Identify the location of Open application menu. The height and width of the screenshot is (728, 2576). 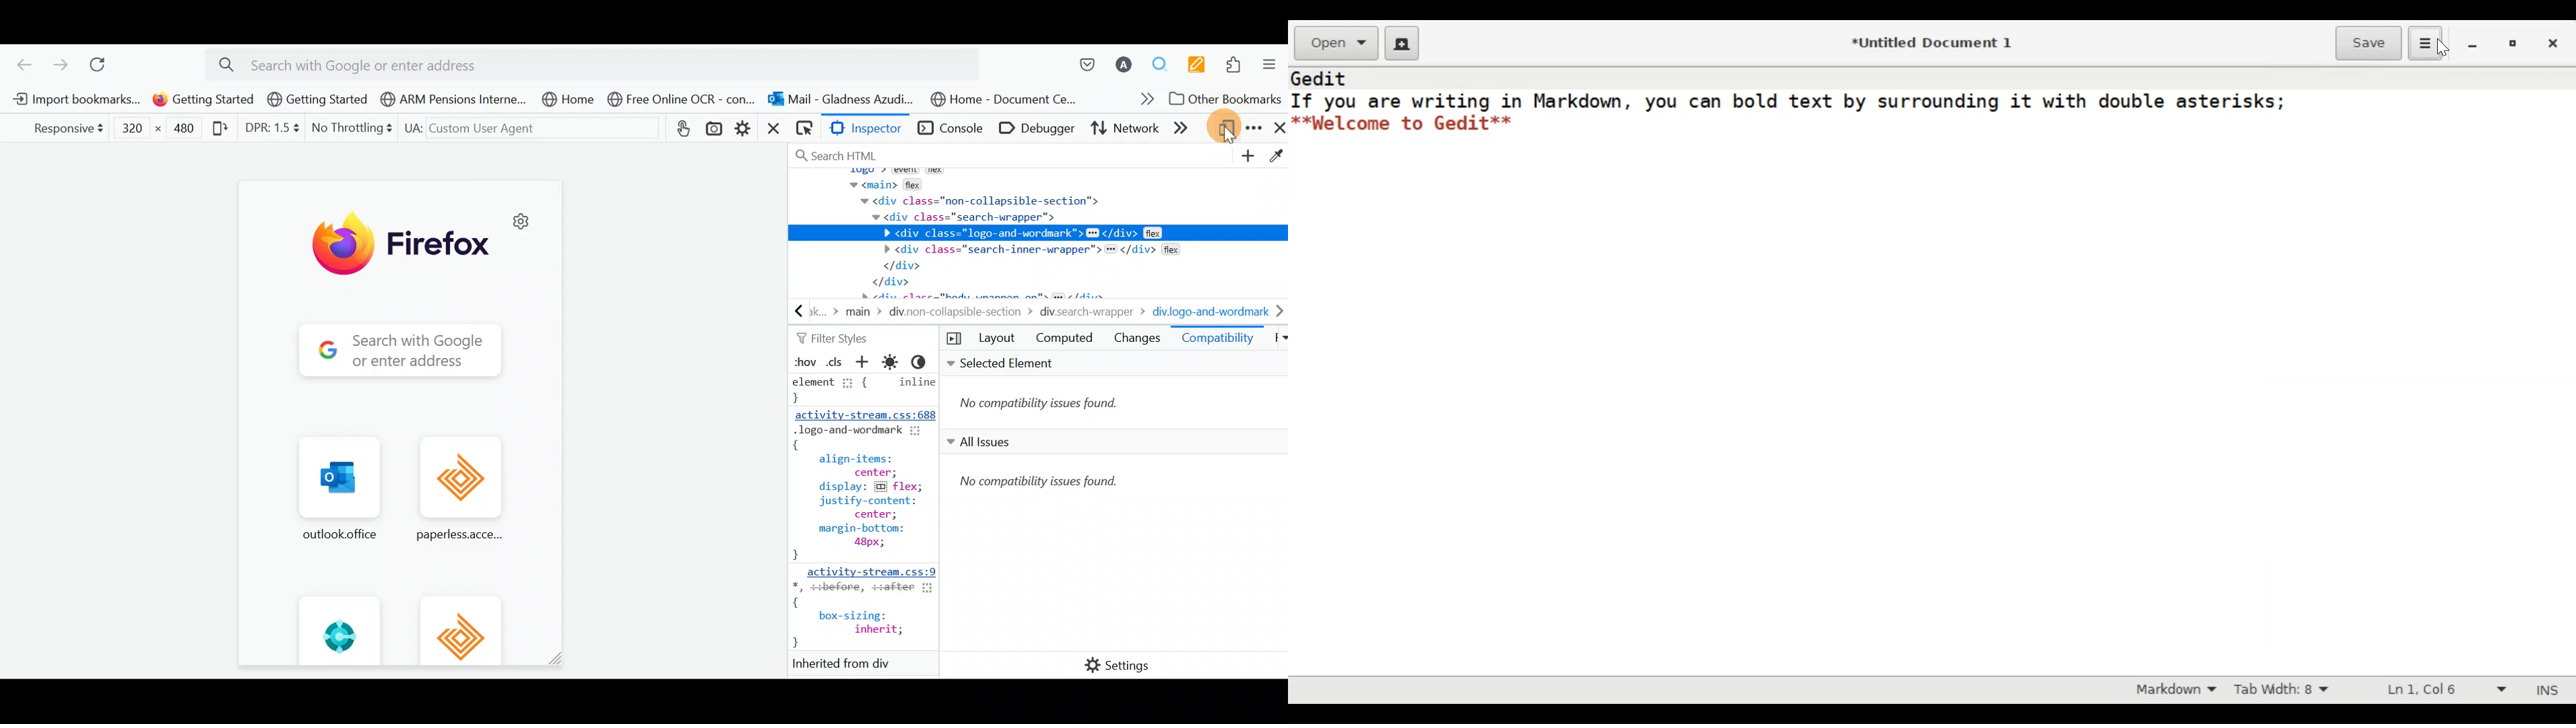
(1271, 61).